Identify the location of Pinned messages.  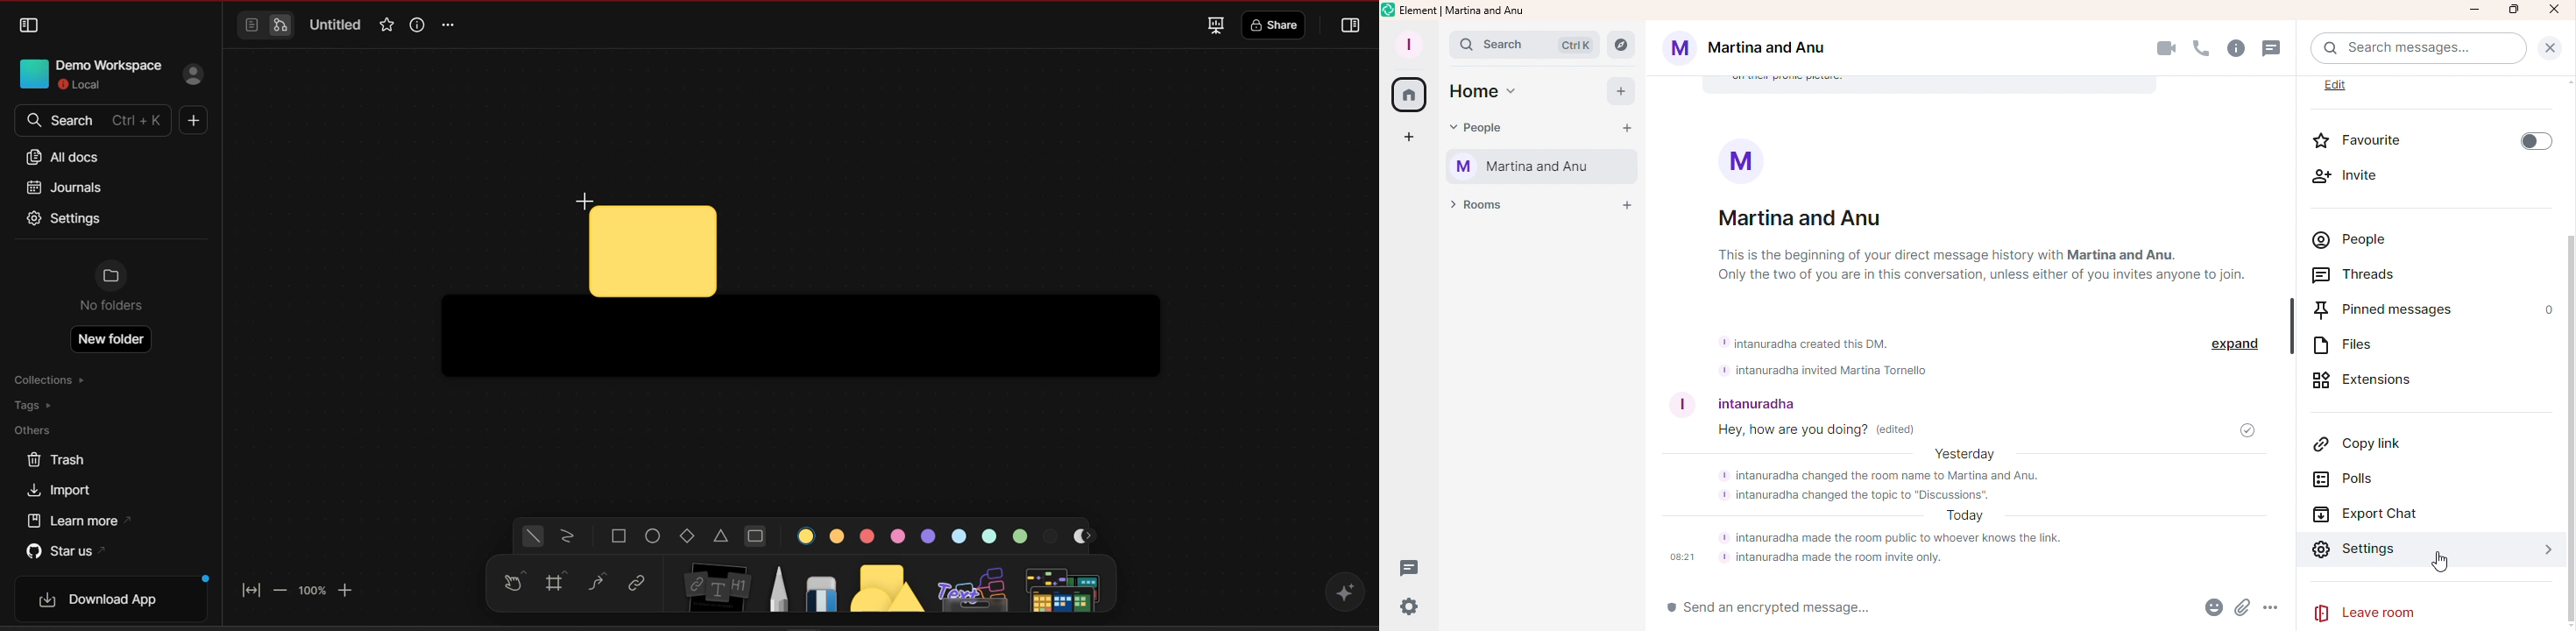
(2387, 309).